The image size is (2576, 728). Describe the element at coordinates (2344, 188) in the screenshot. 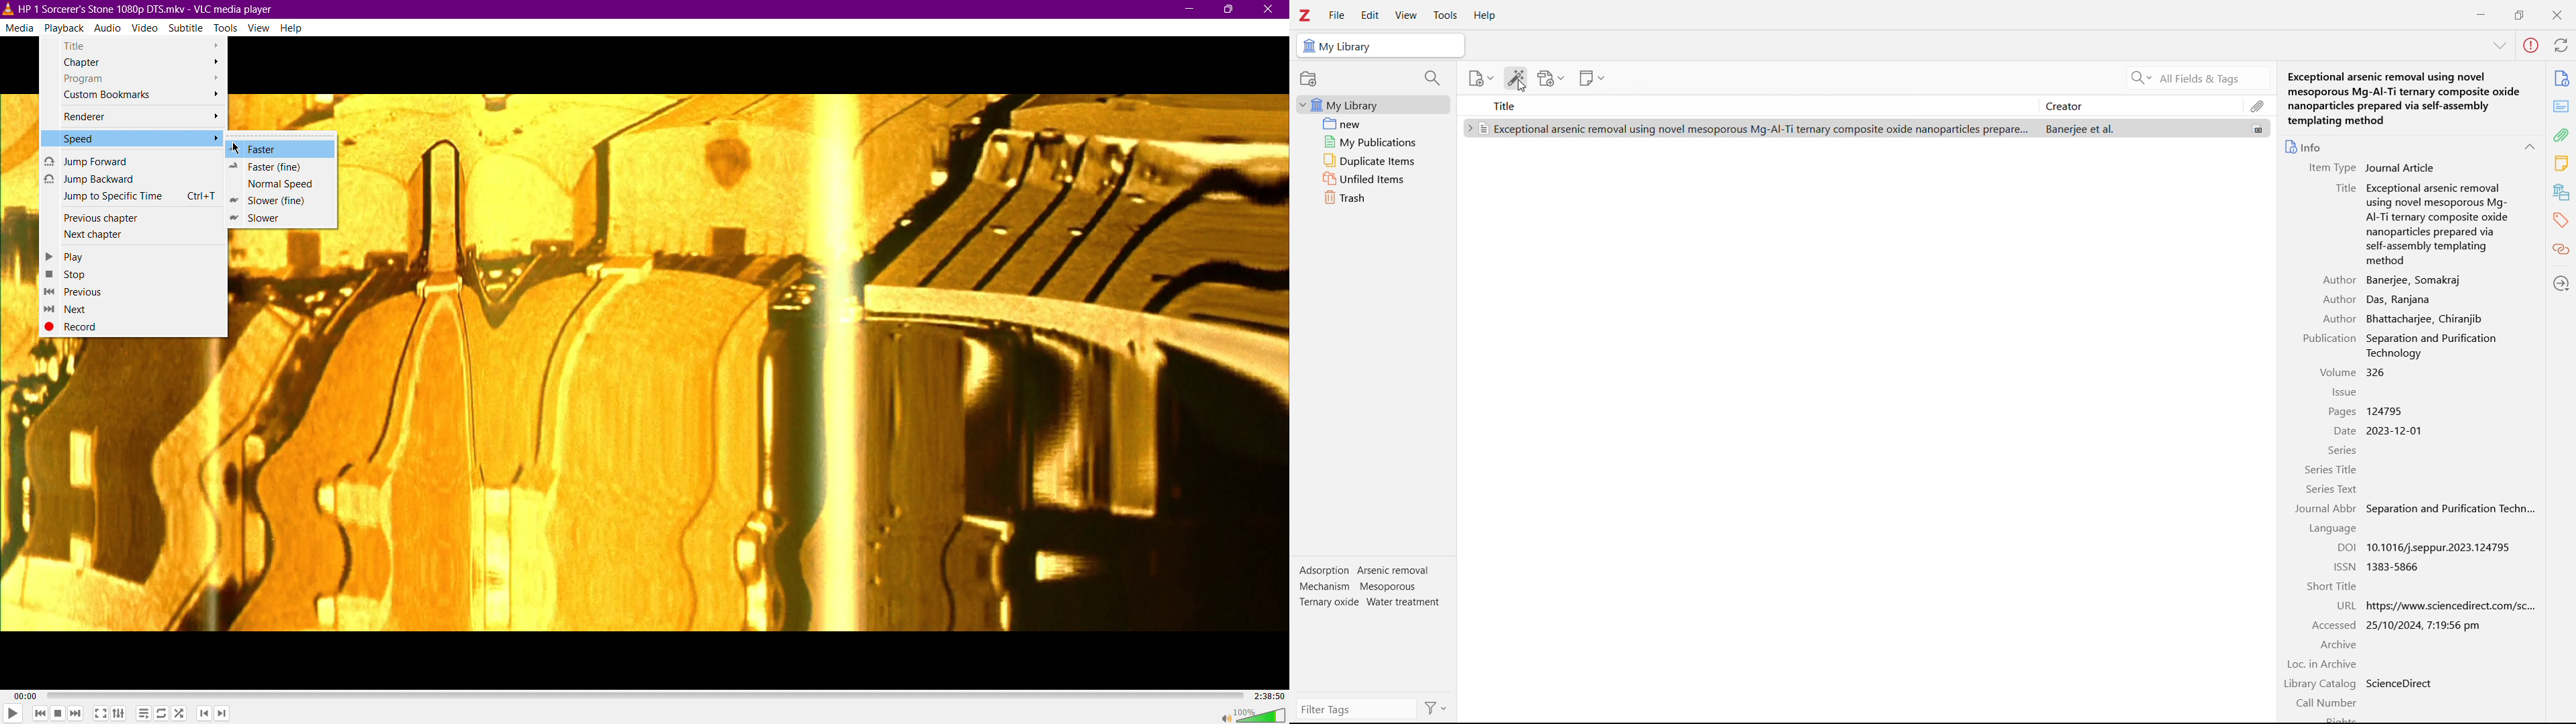

I see `title` at that location.